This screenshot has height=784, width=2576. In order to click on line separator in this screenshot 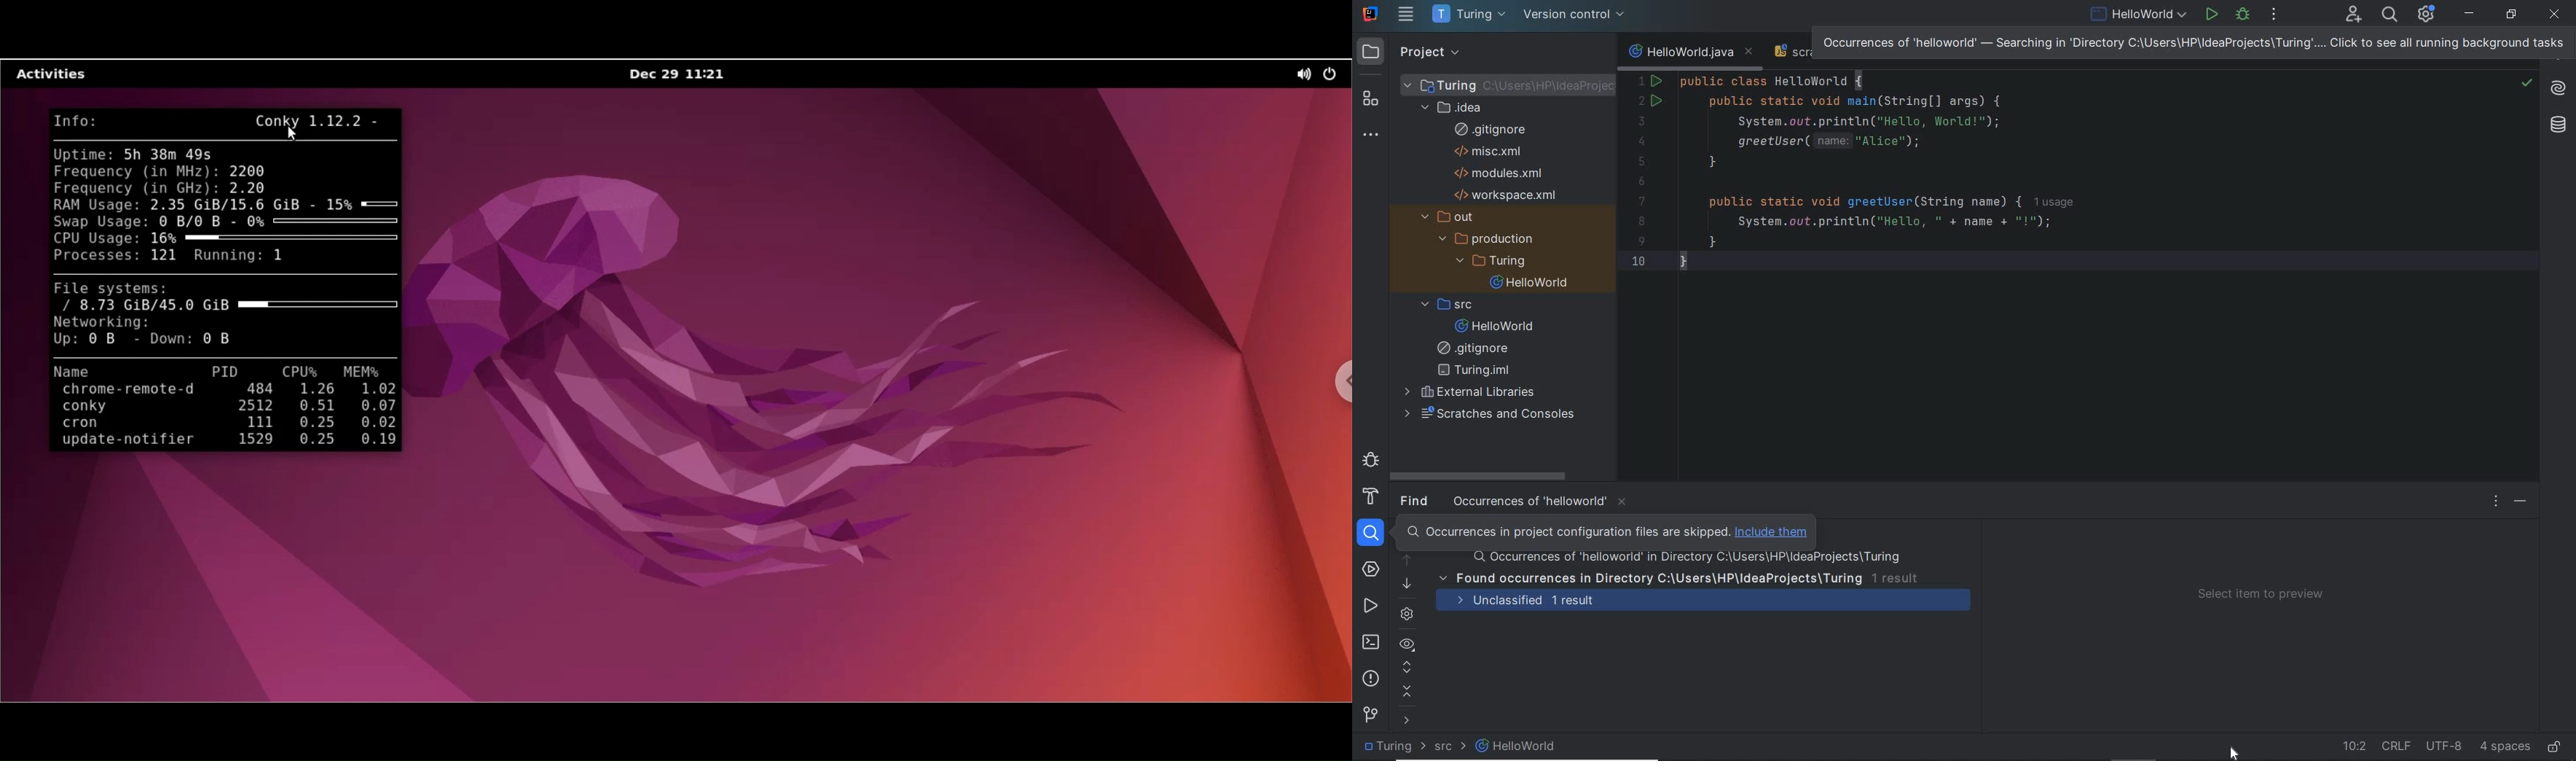, I will do `click(2398, 746)`.